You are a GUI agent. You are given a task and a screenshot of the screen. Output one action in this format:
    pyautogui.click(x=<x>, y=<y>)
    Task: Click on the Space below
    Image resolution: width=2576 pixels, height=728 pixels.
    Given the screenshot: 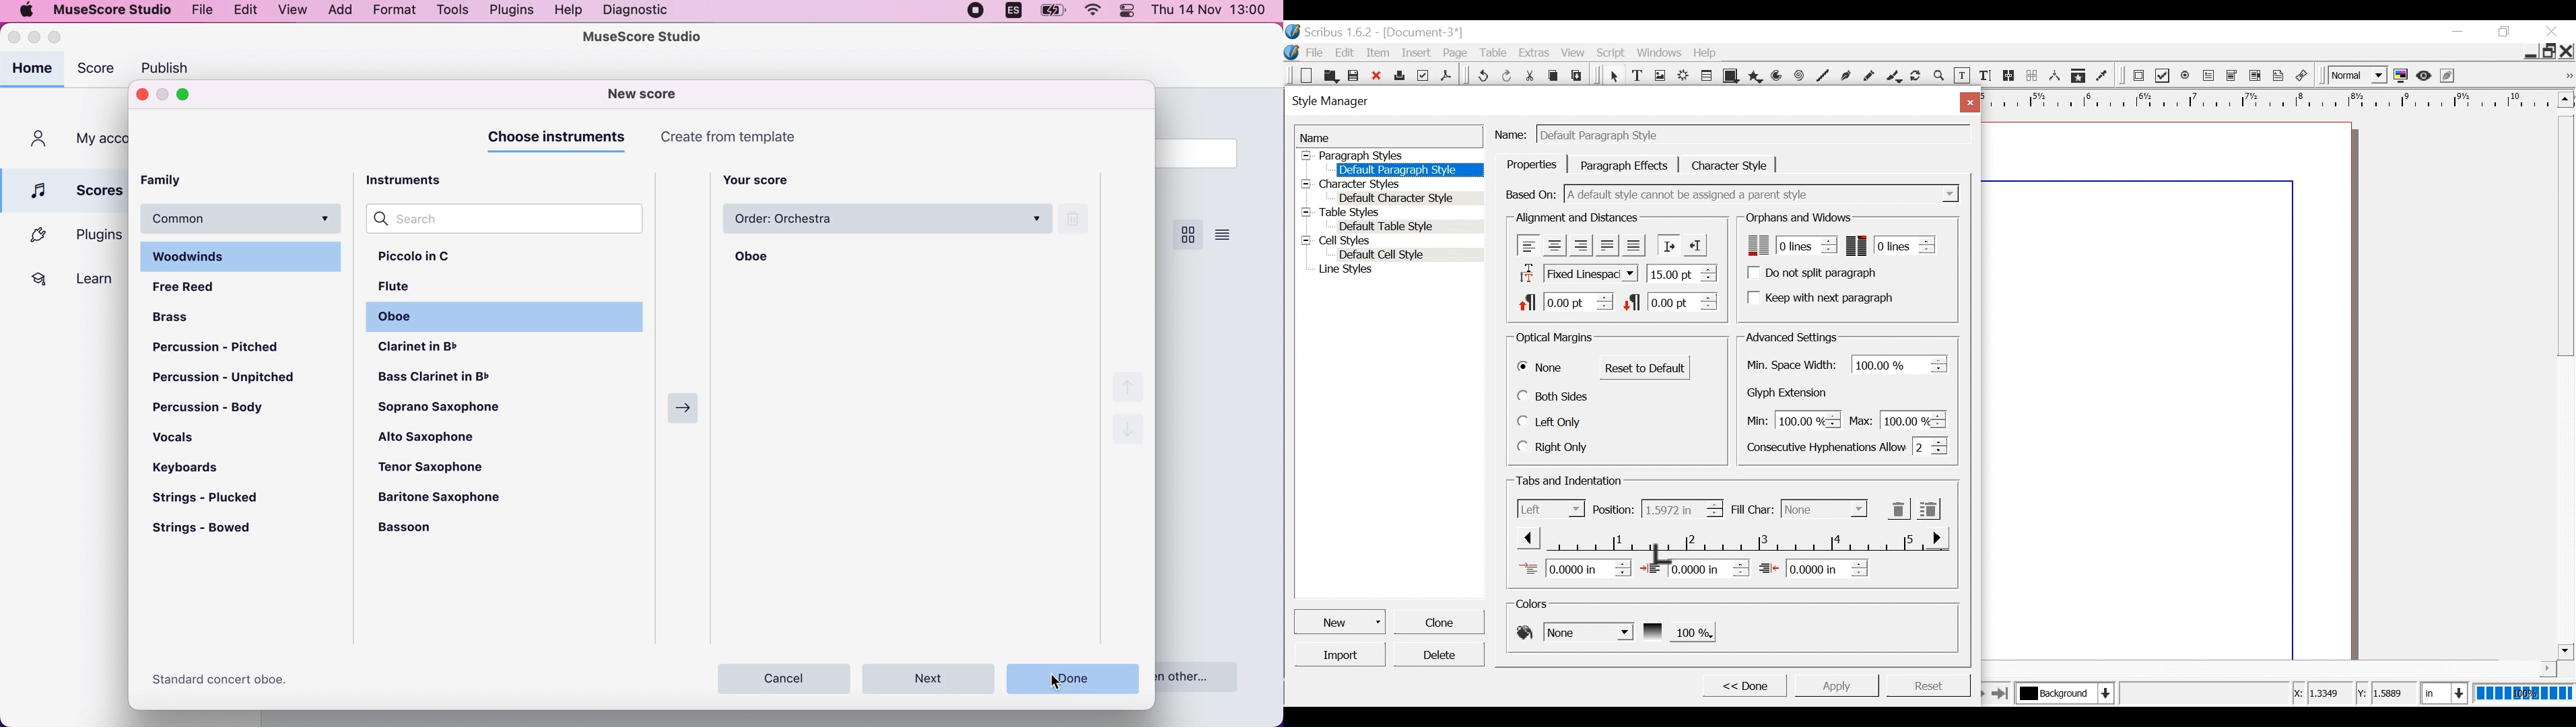 What is the action you would take?
    pyautogui.click(x=1670, y=301)
    